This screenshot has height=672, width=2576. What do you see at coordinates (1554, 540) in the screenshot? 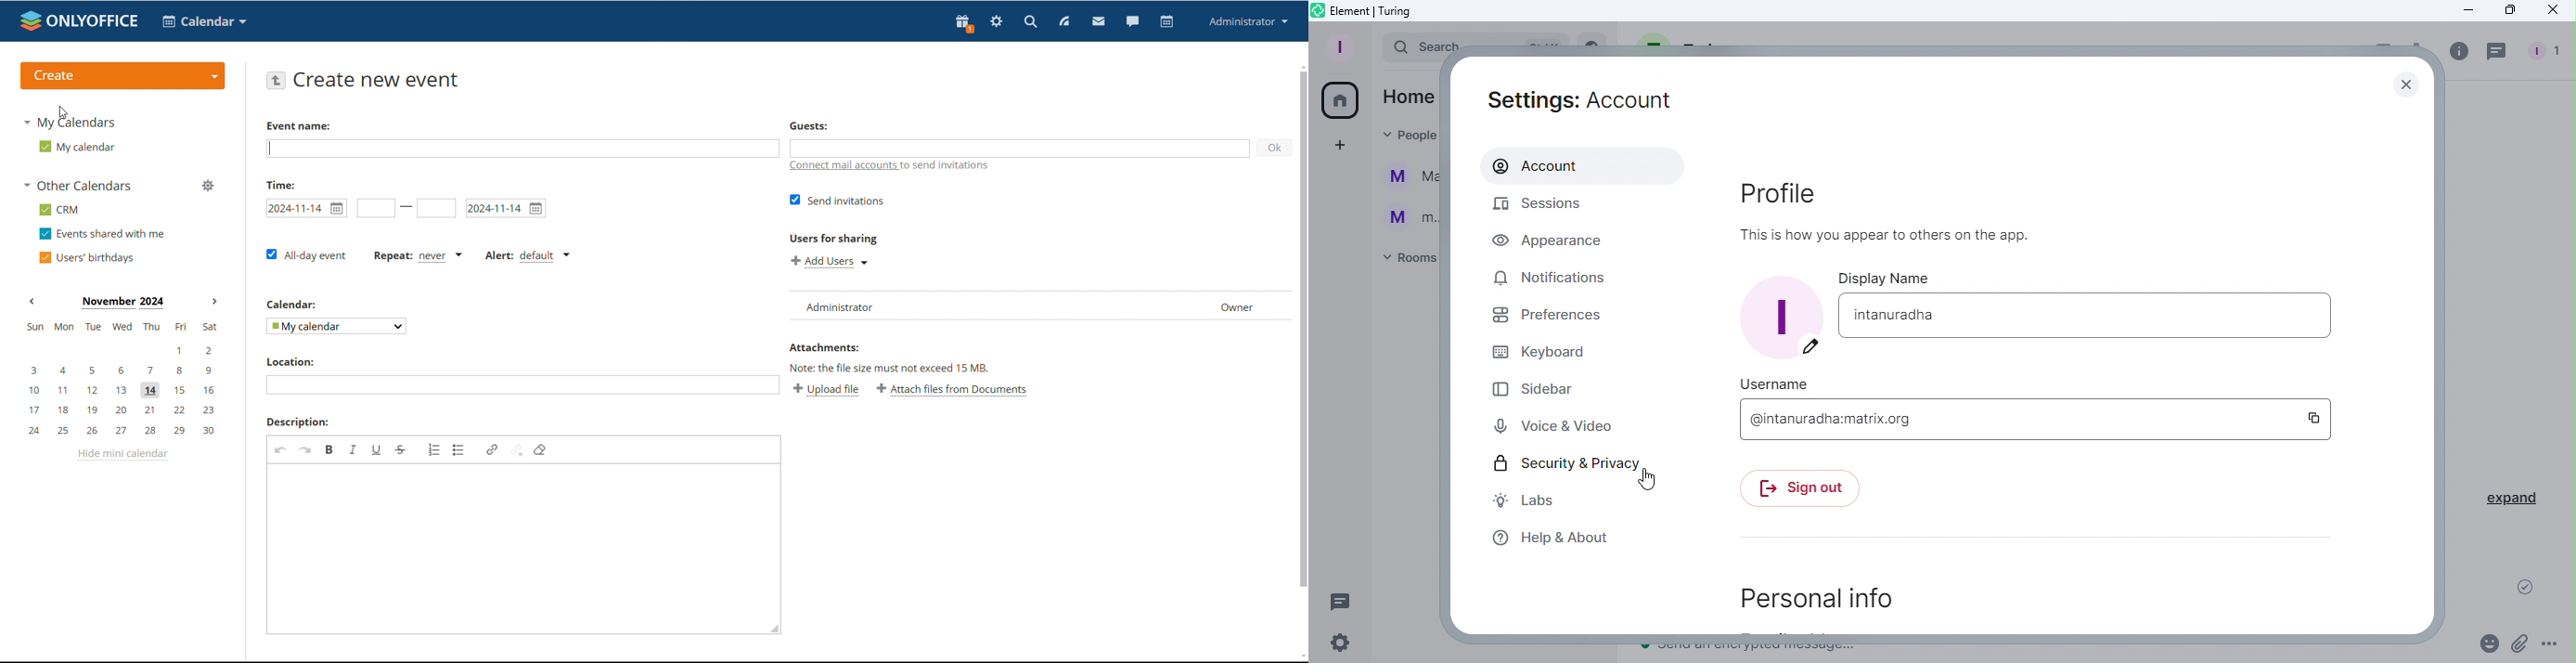
I see `Help and about` at bounding box center [1554, 540].